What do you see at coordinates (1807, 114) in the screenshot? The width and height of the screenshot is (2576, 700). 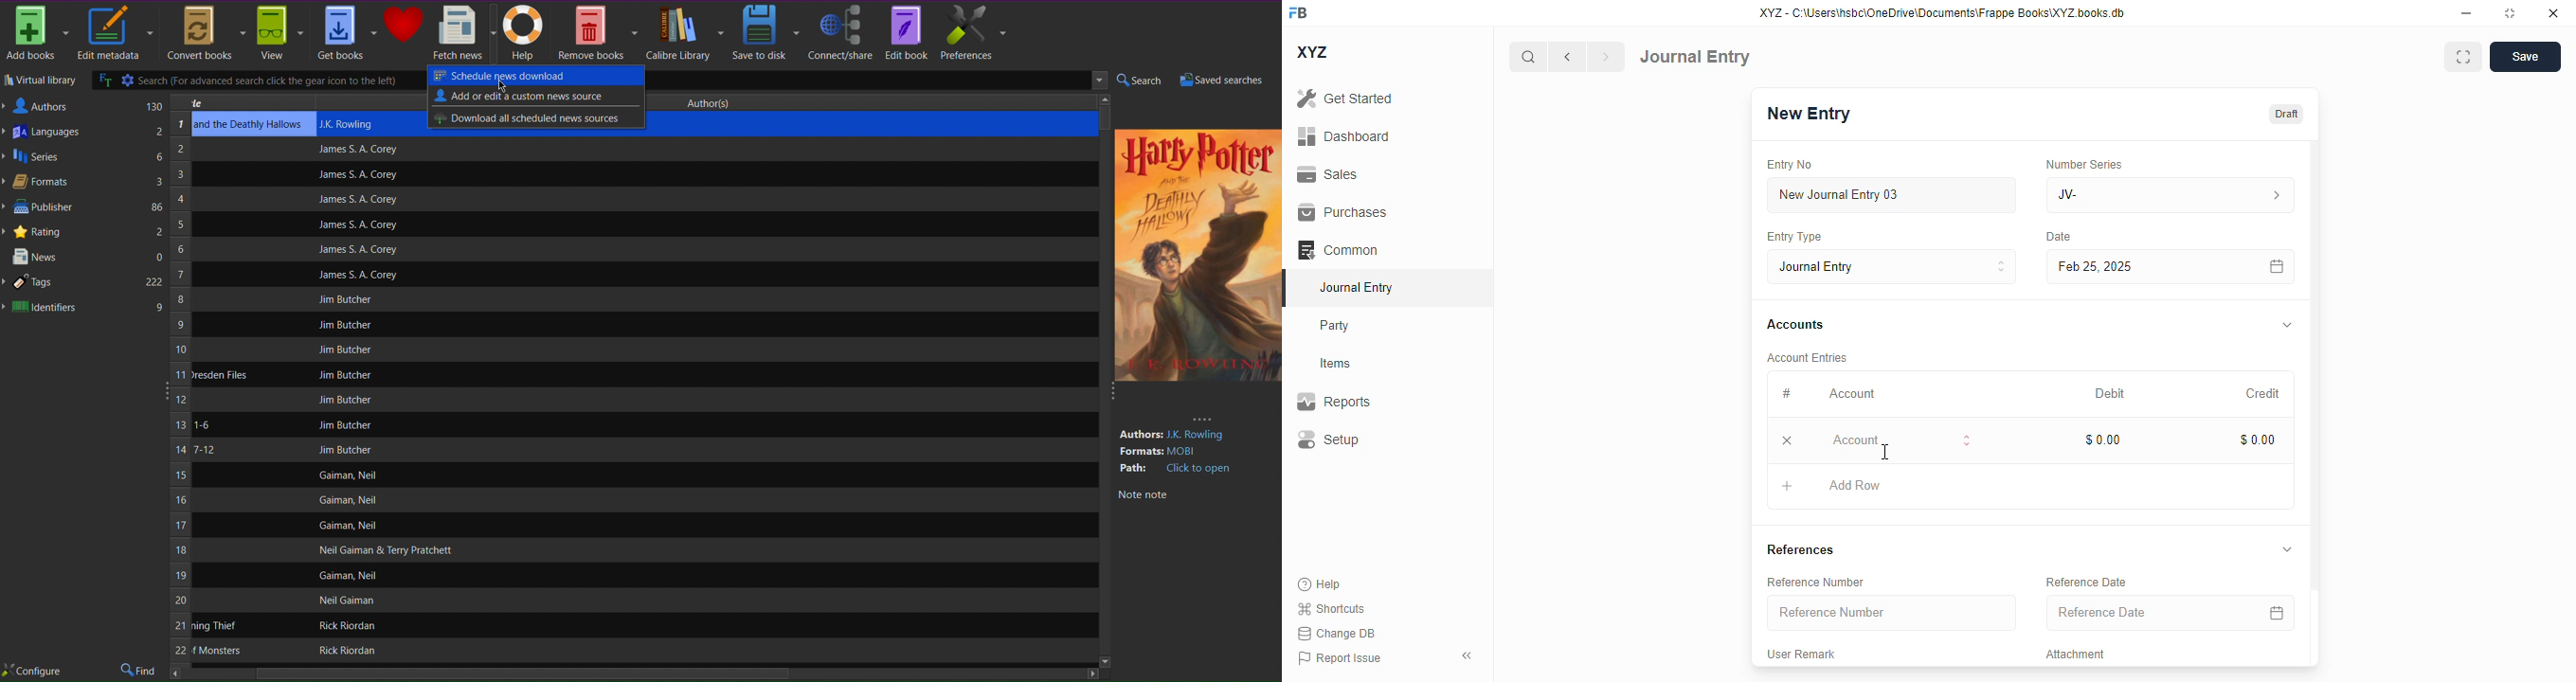 I see `new entry` at bounding box center [1807, 114].